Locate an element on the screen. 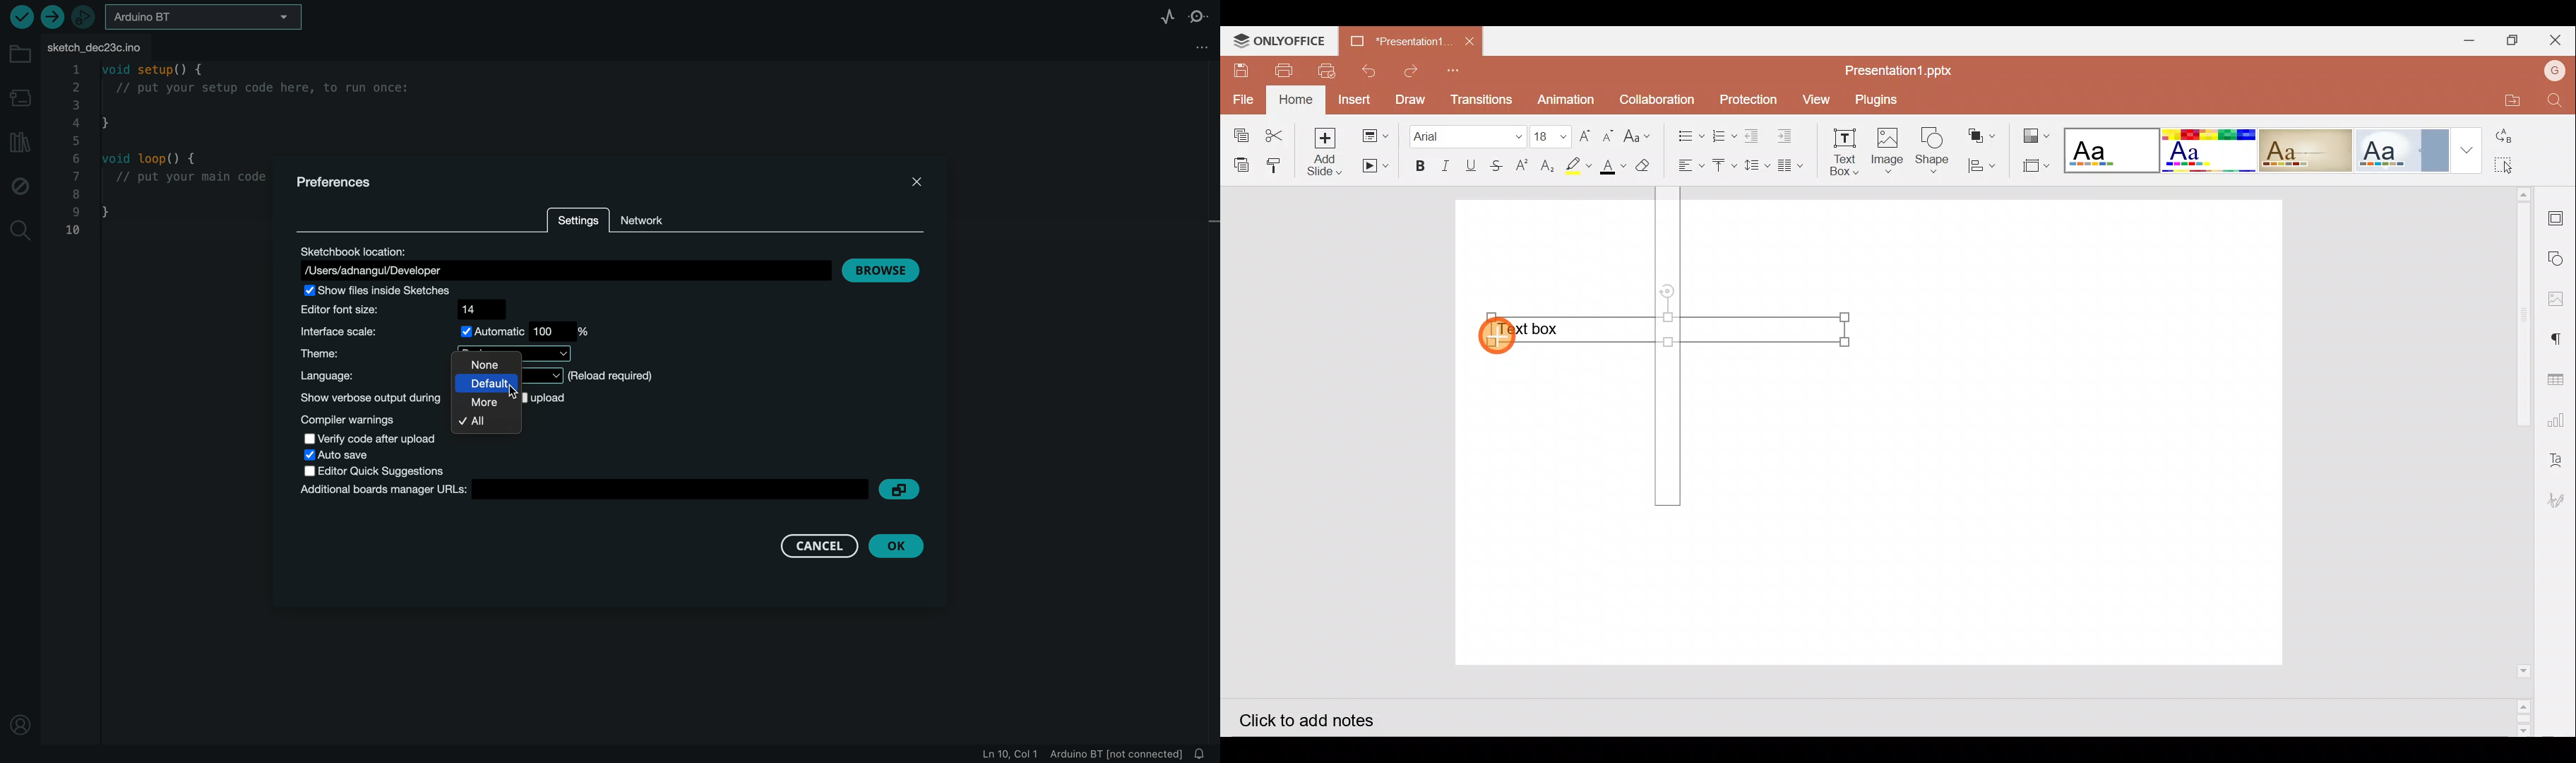 The image size is (2576, 784). Select slide size is located at coordinates (2030, 167).